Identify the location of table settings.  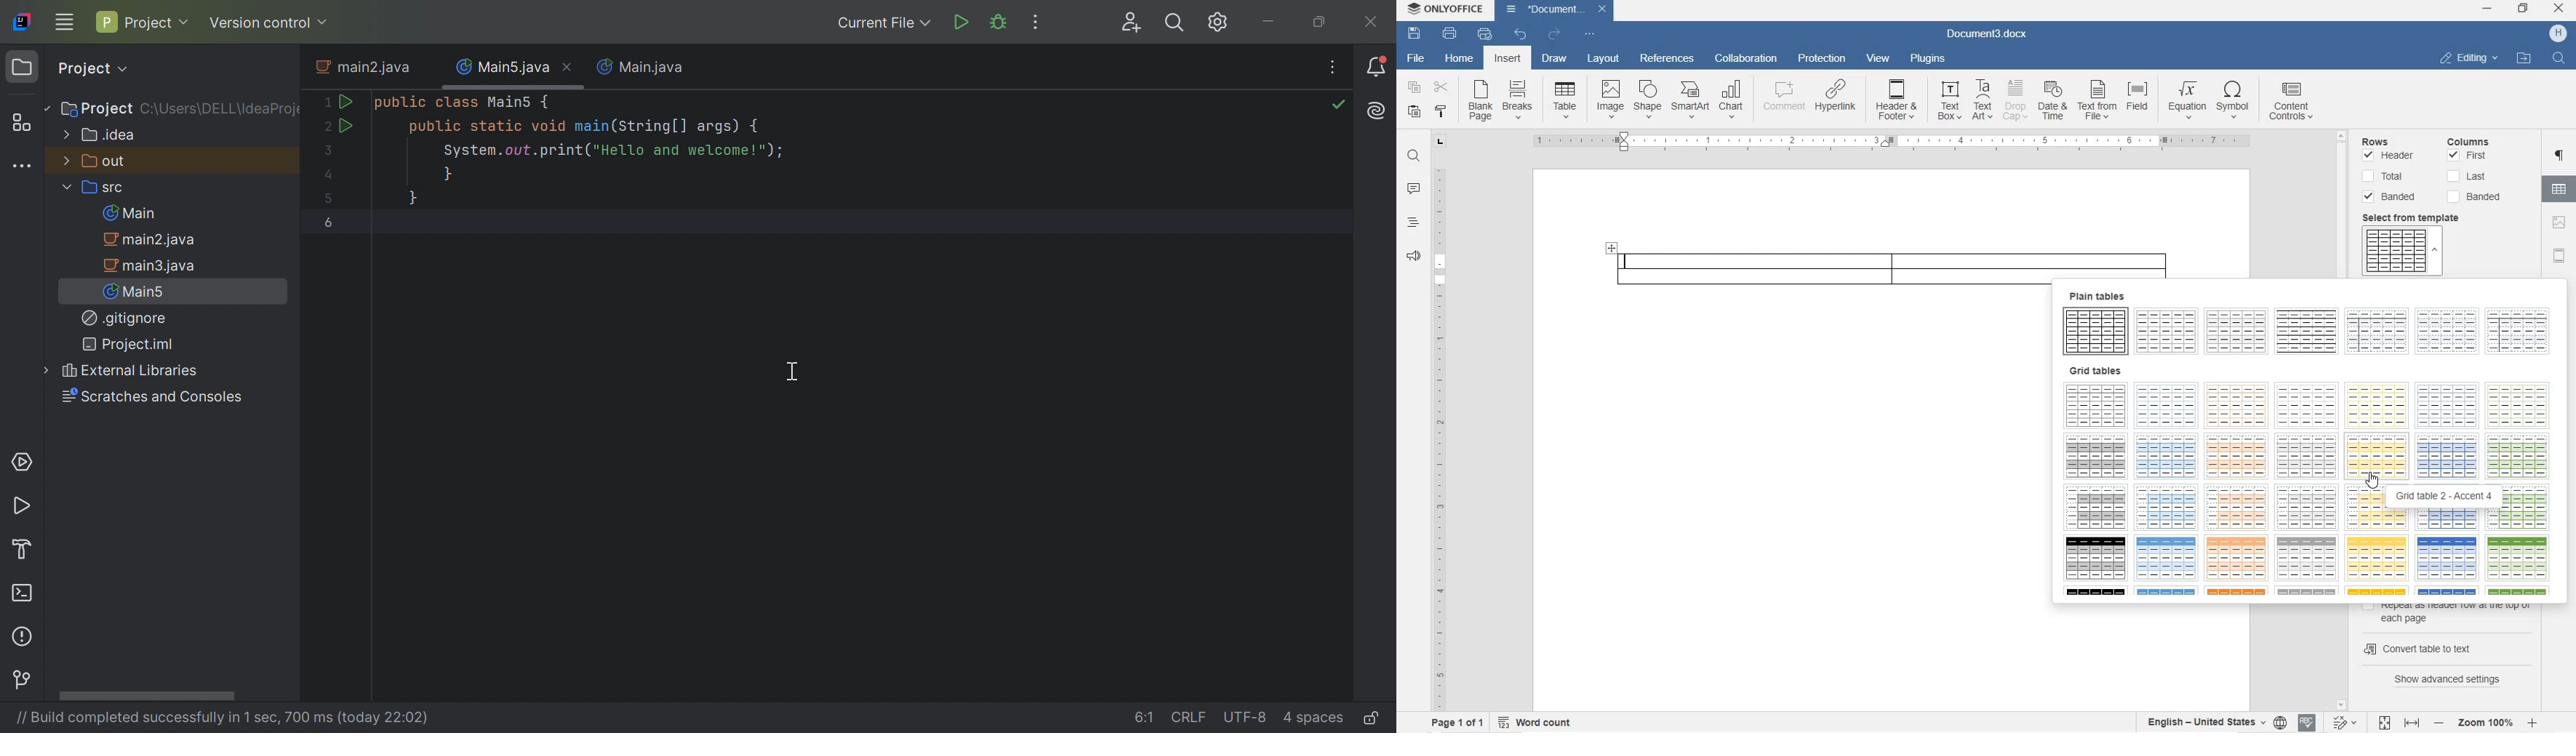
(2561, 191).